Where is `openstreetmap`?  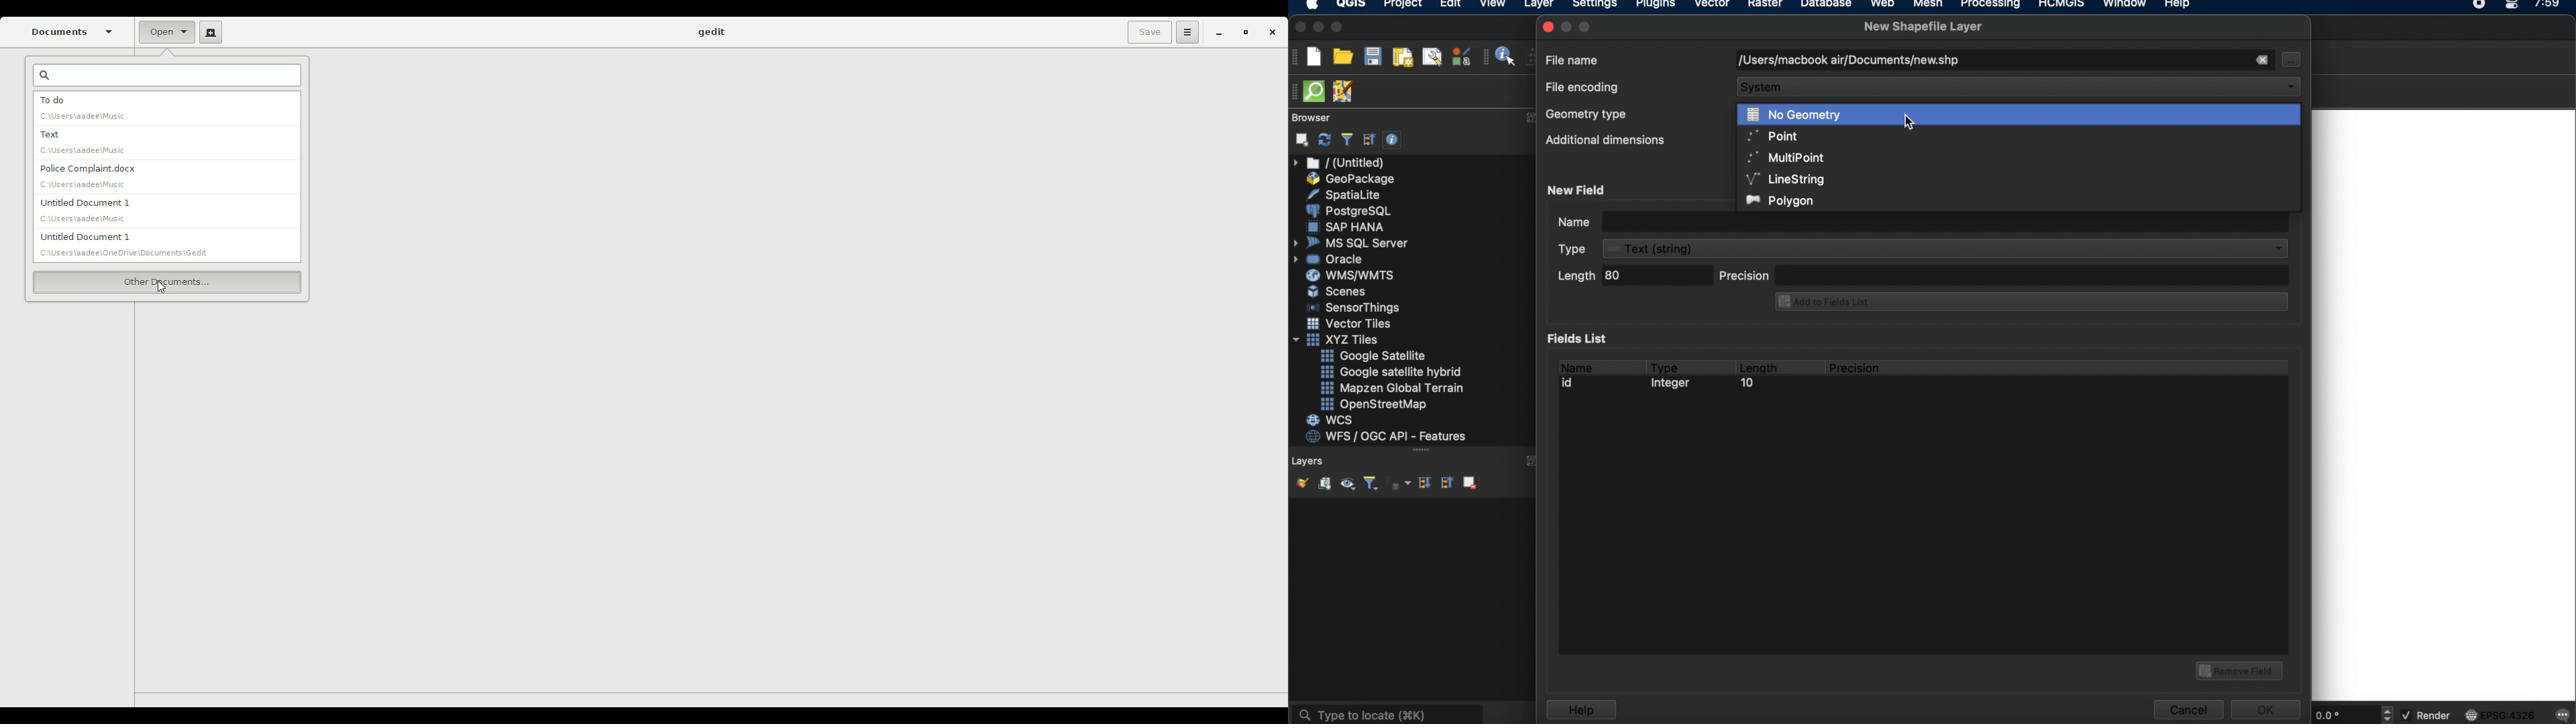 openstreetmap is located at coordinates (1374, 405).